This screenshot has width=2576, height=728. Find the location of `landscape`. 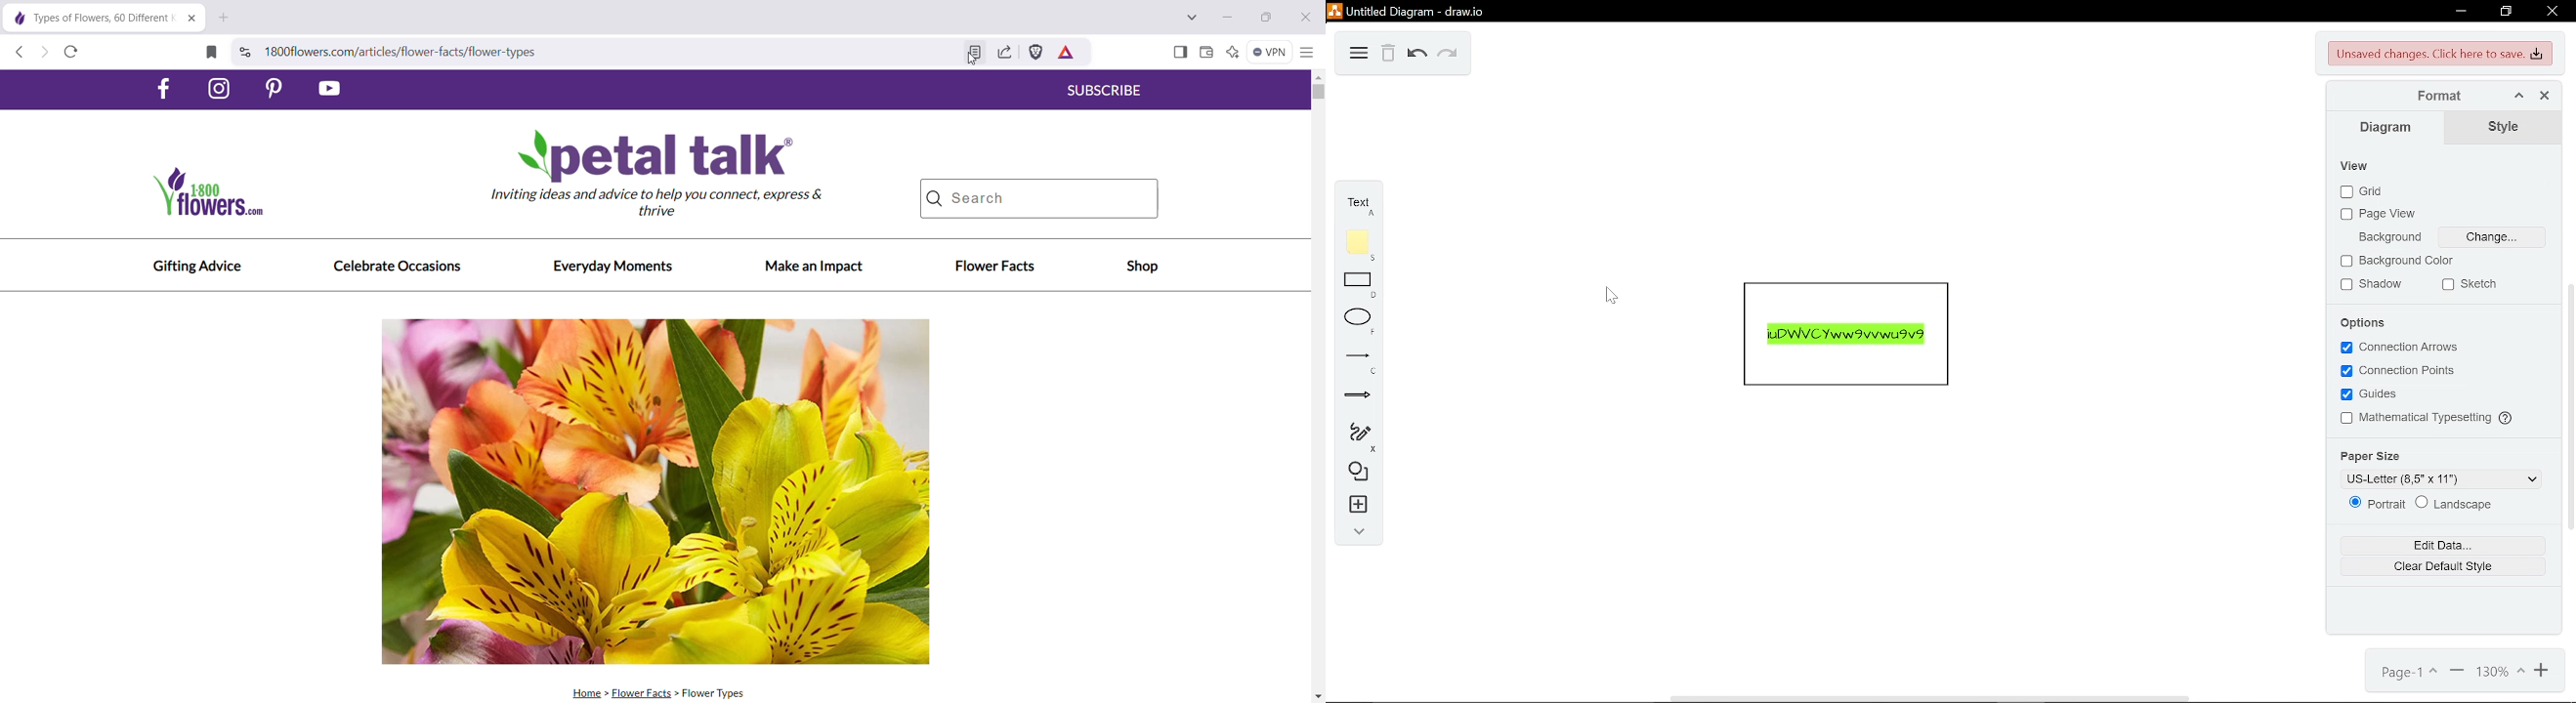

landscape is located at coordinates (2456, 504).